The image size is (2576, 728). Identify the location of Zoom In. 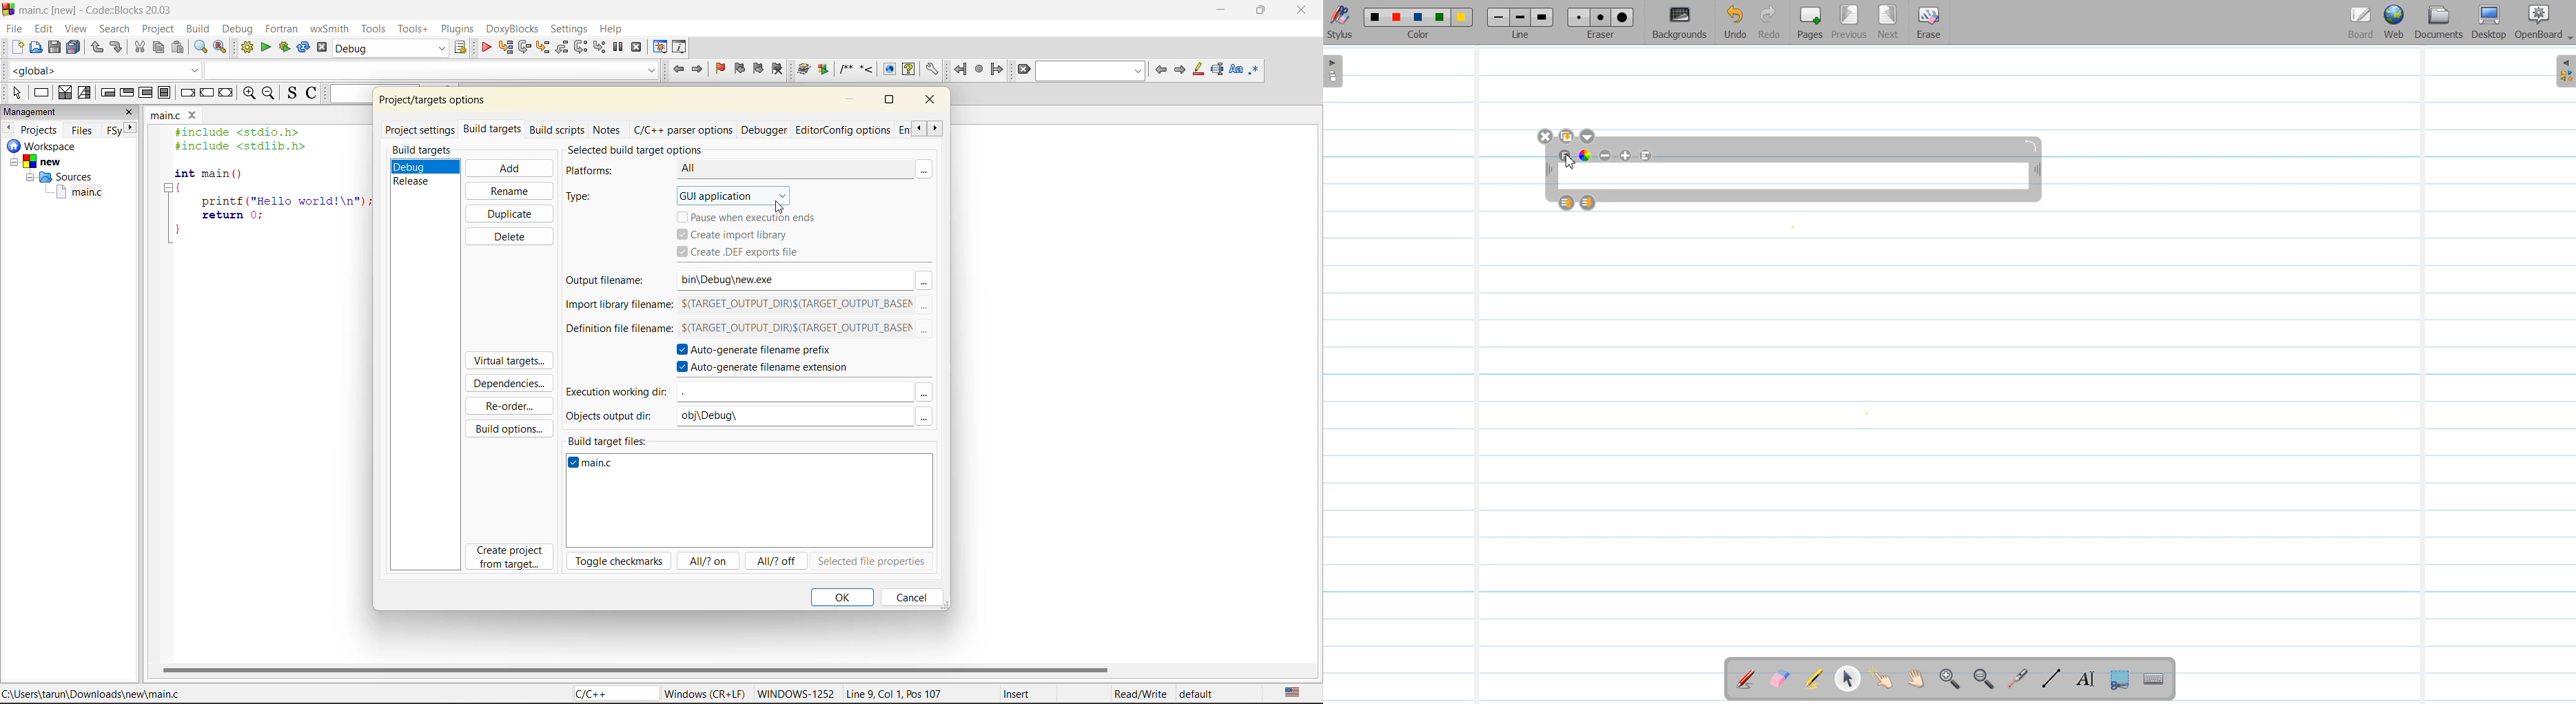
(1949, 680).